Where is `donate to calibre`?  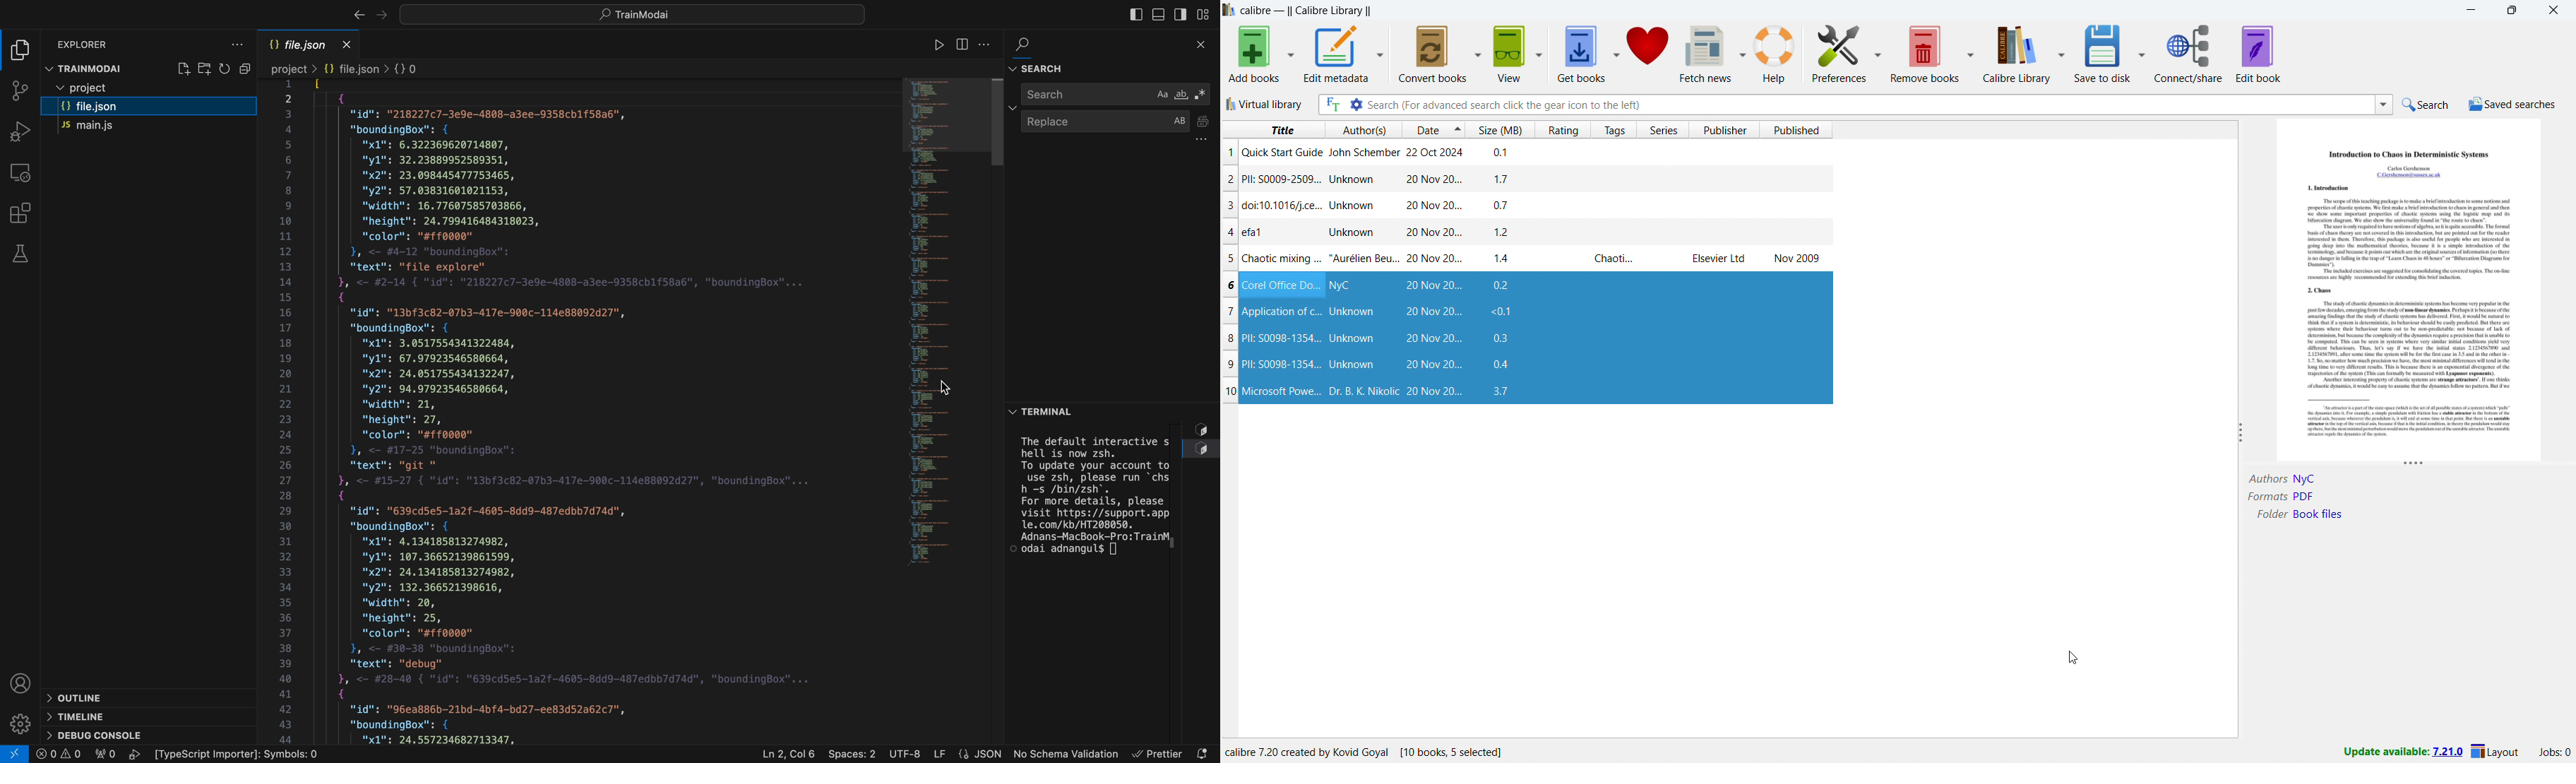
donate to calibre is located at coordinates (1648, 52).